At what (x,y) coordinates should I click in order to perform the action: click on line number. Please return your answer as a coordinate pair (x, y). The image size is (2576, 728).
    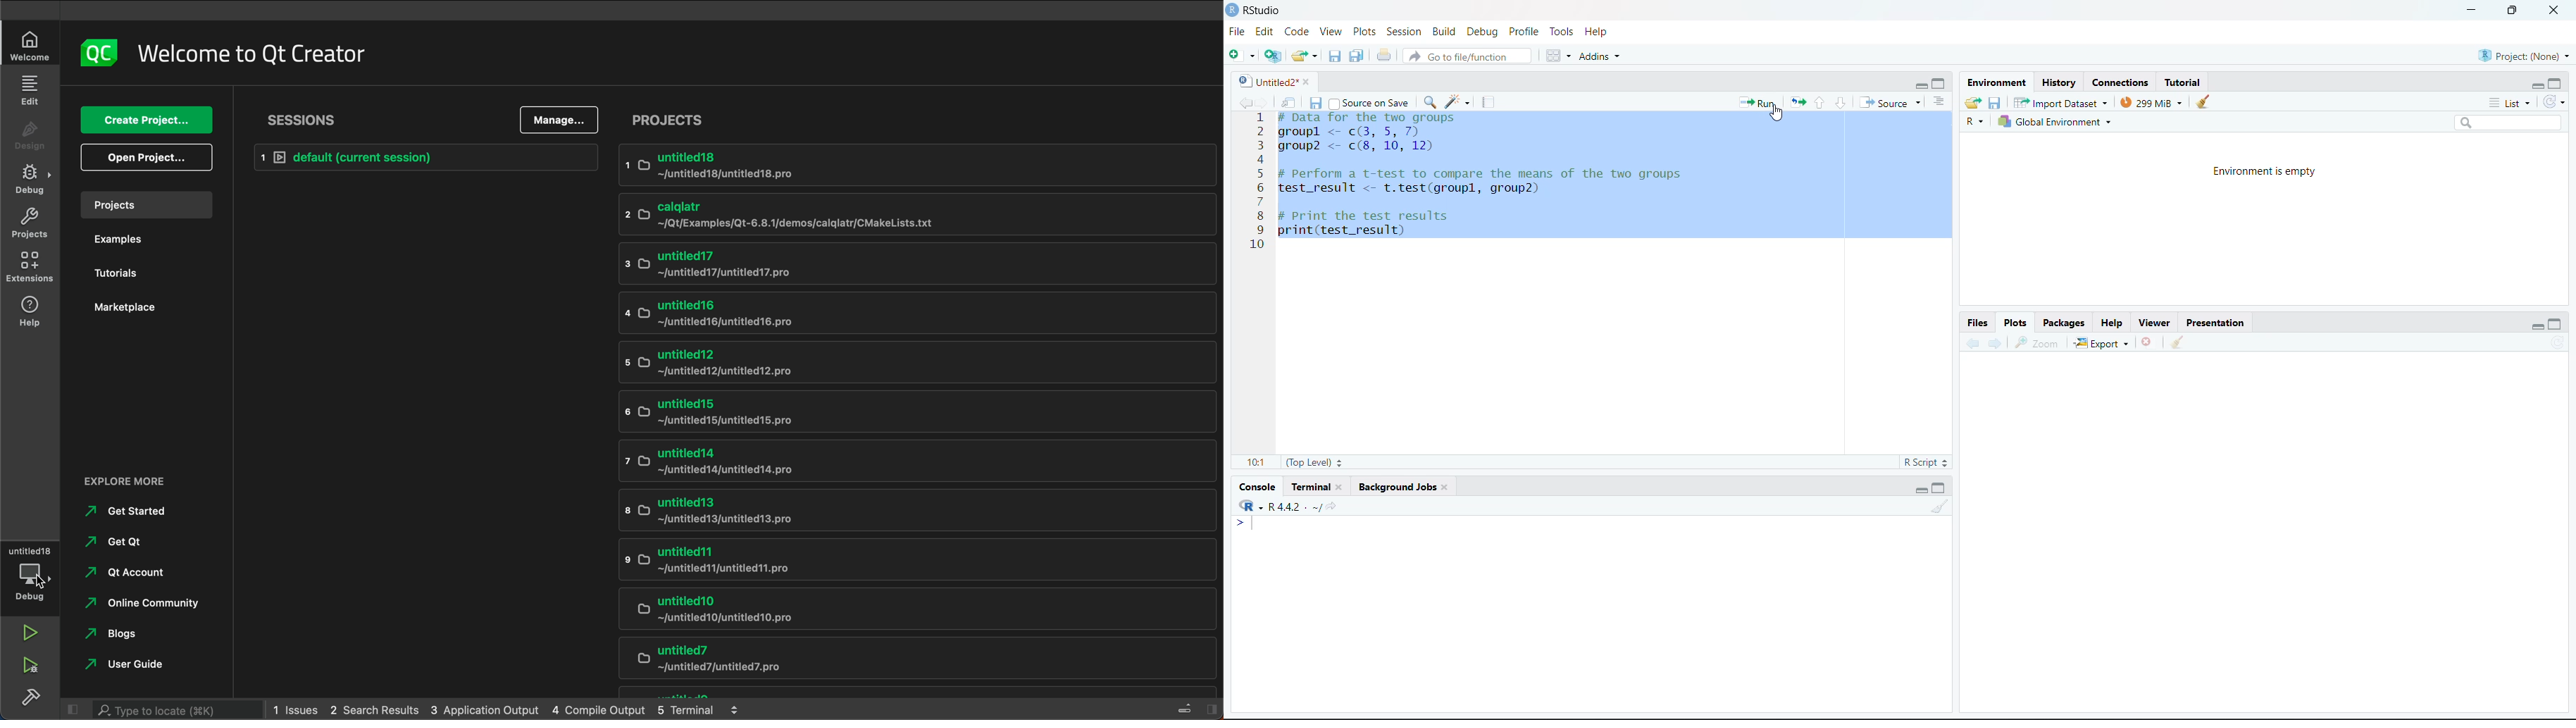
    Looking at the image, I should click on (1260, 182).